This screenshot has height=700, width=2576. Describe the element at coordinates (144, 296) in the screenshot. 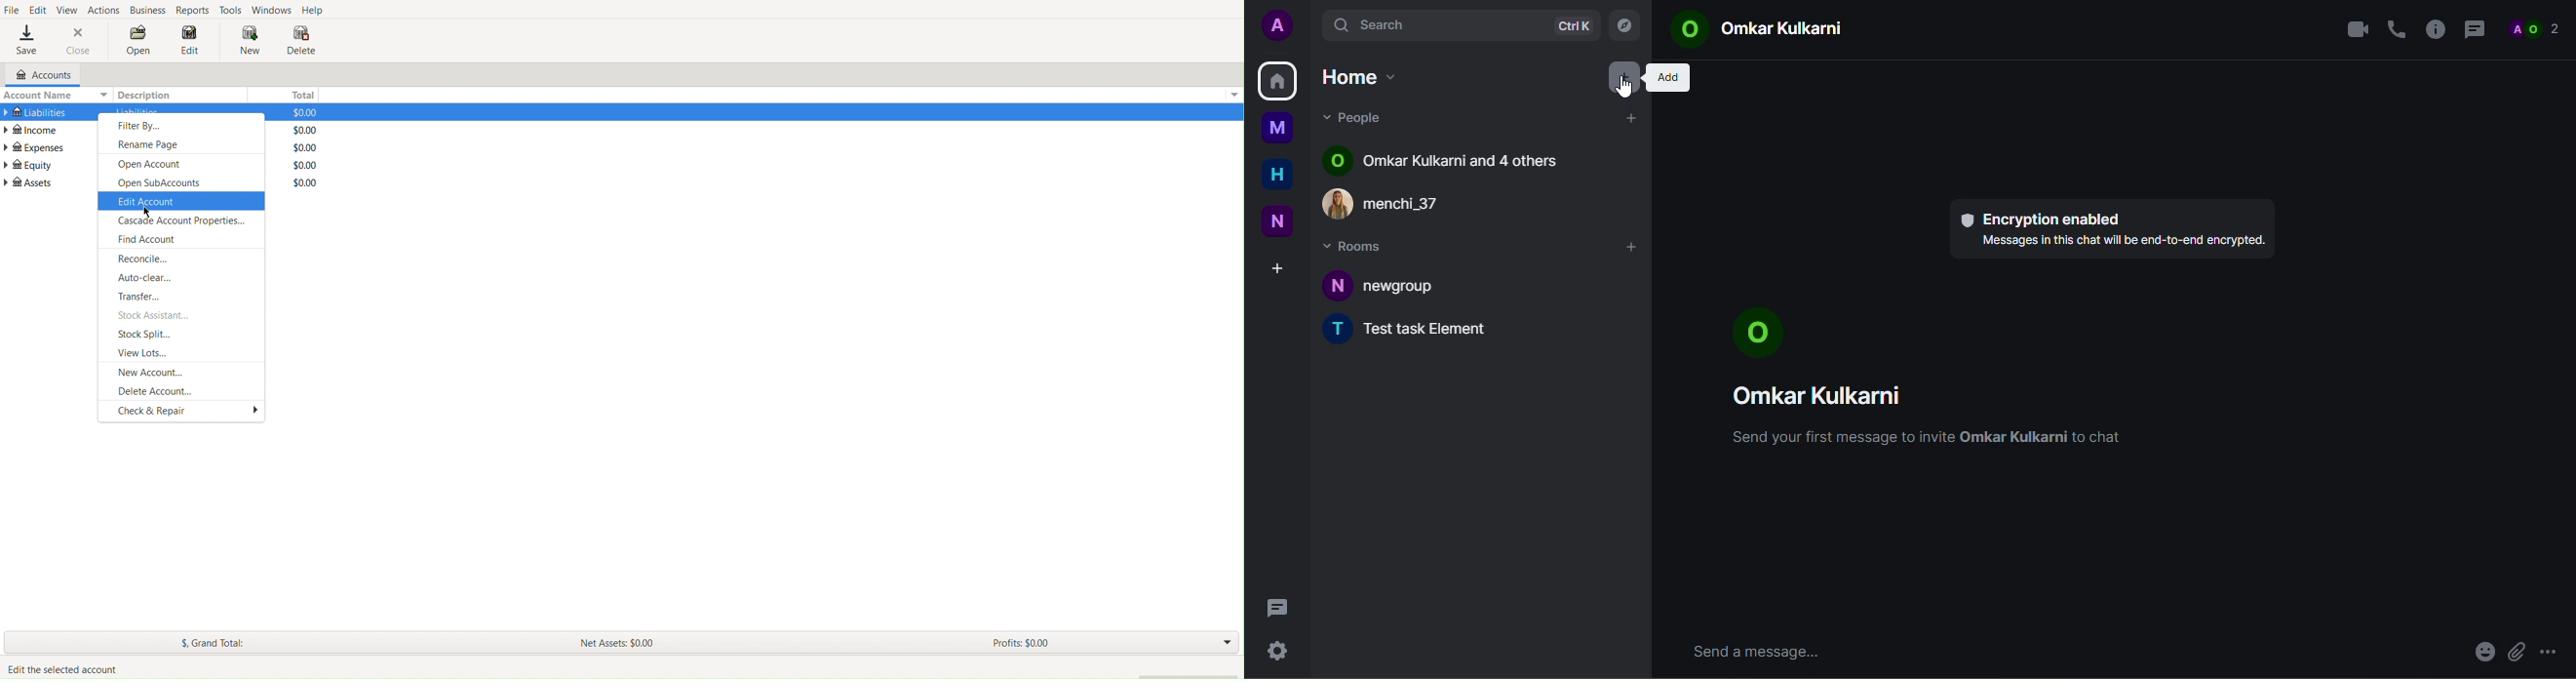

I see `Transfer` at that location.